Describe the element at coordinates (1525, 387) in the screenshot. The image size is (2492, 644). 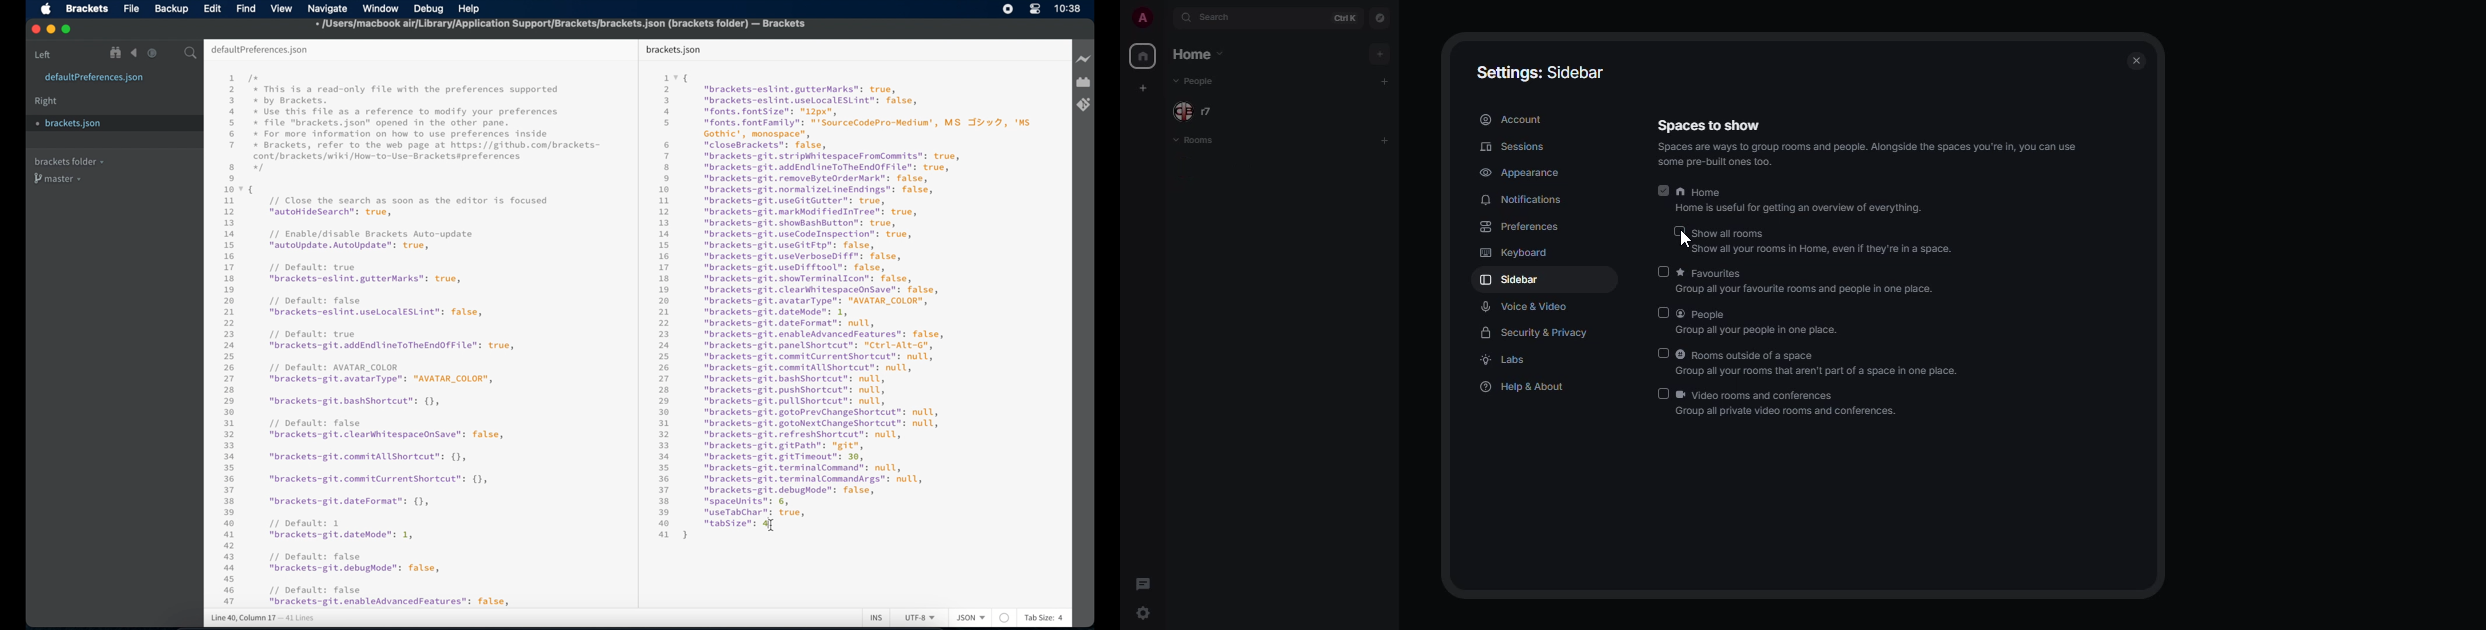
I see `help & about` at that location.